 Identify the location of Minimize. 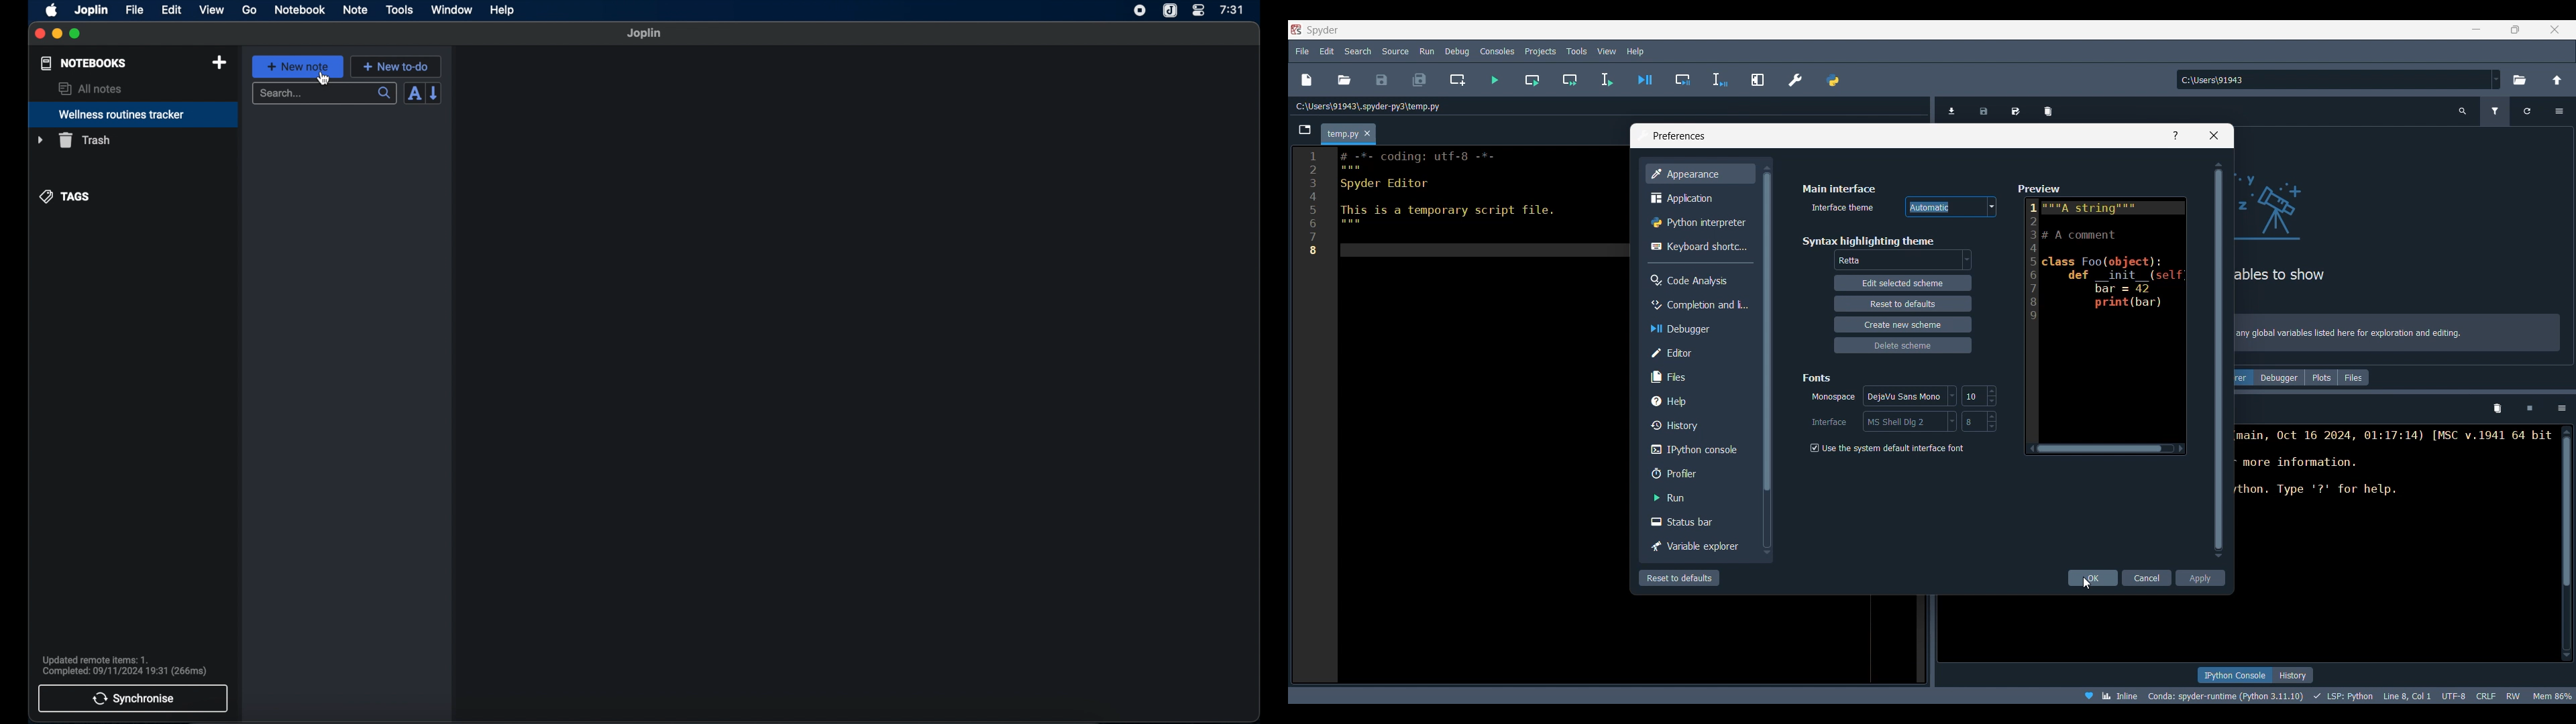
(2481, 32).